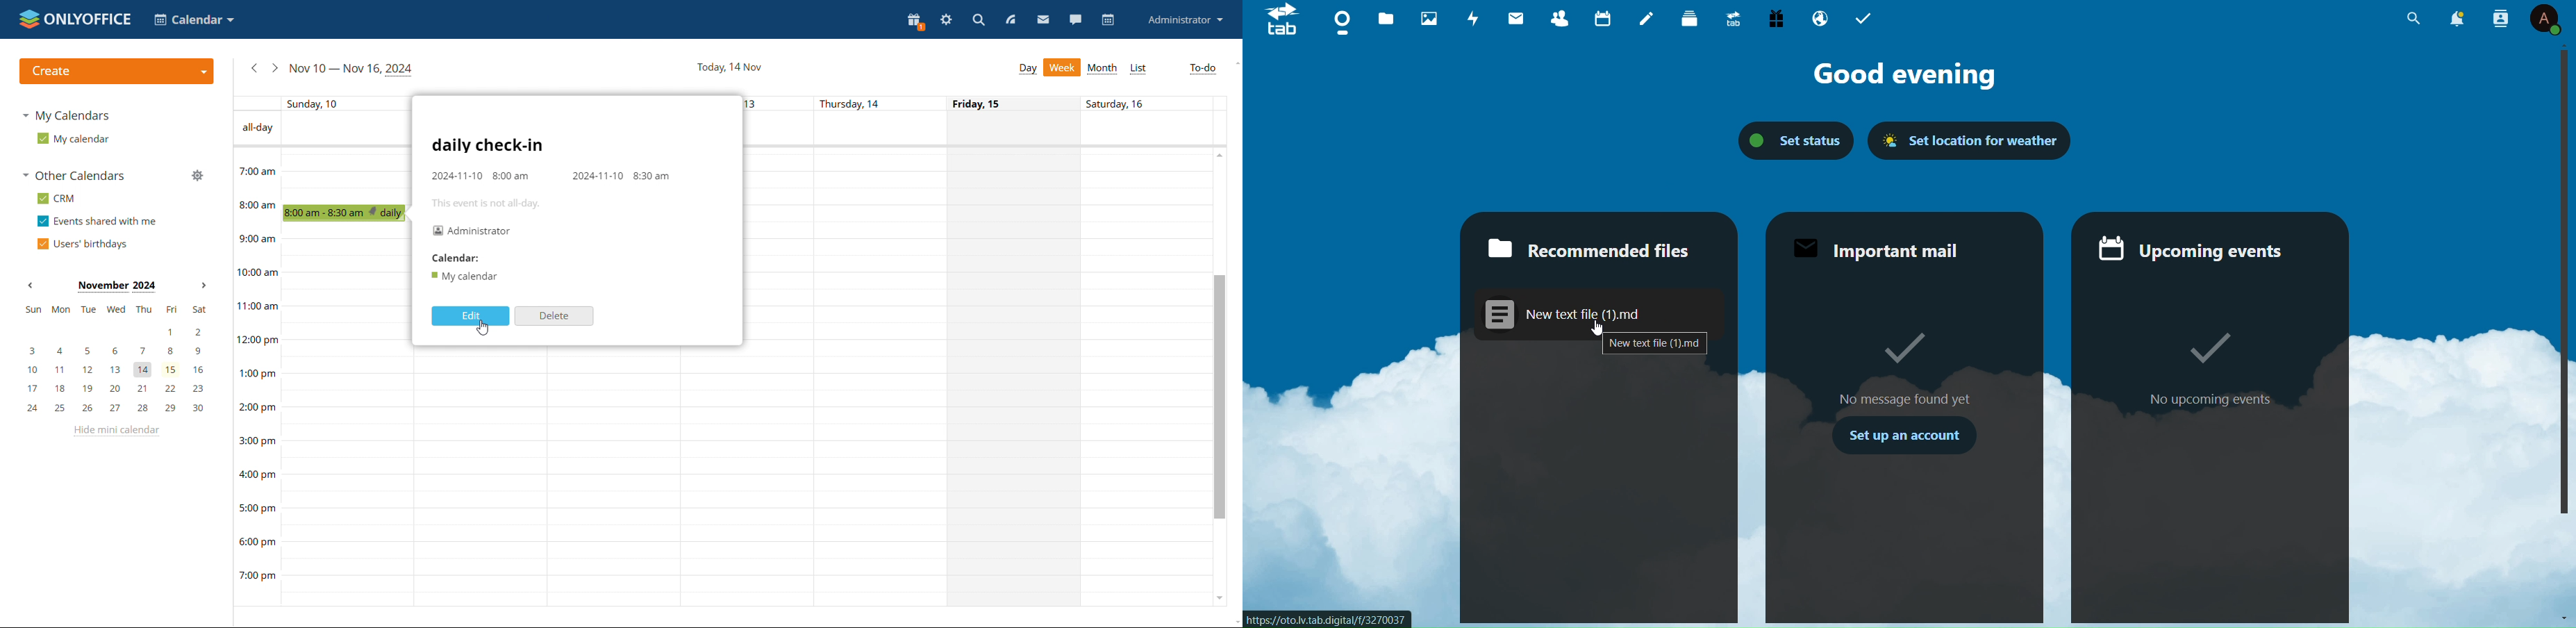  What do you see at coordinates (1583, 310) in the screenshot?
I see `new text file` at bounding box center [1583, 310].